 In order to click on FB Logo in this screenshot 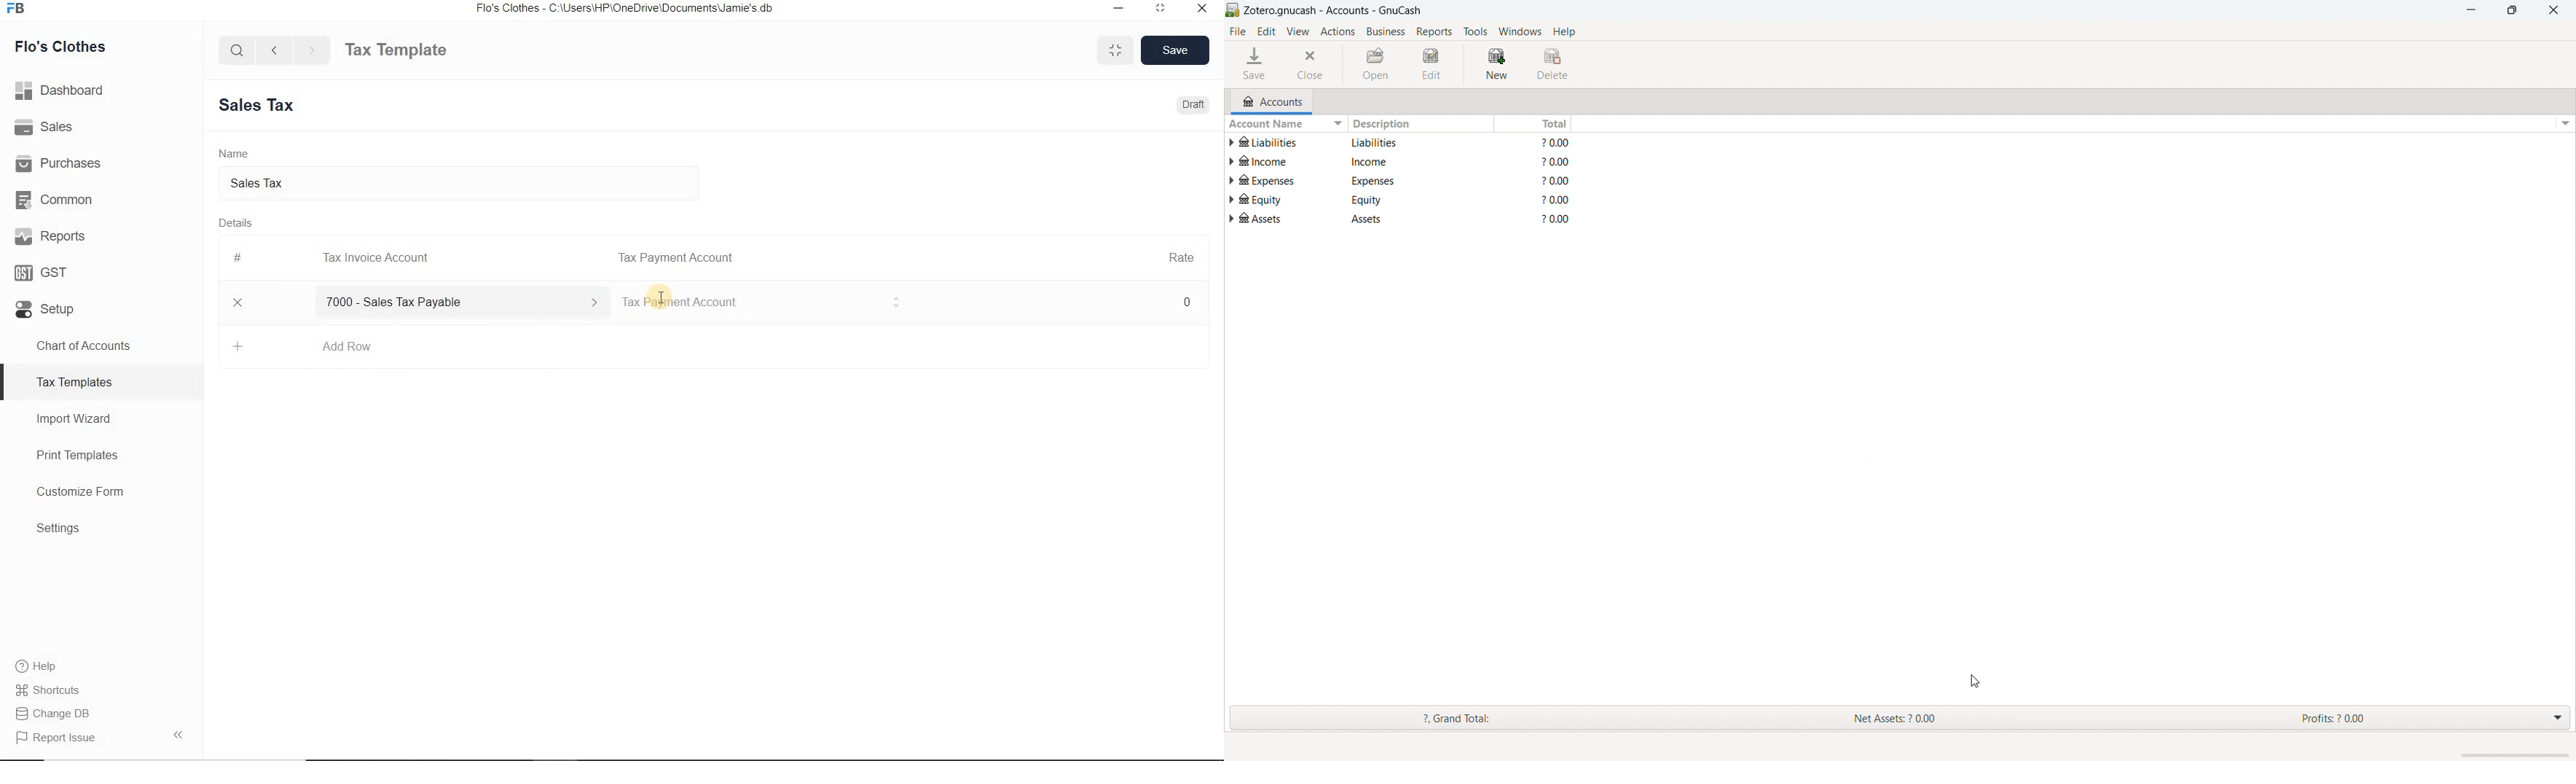, I will do `click(15, 9)`.